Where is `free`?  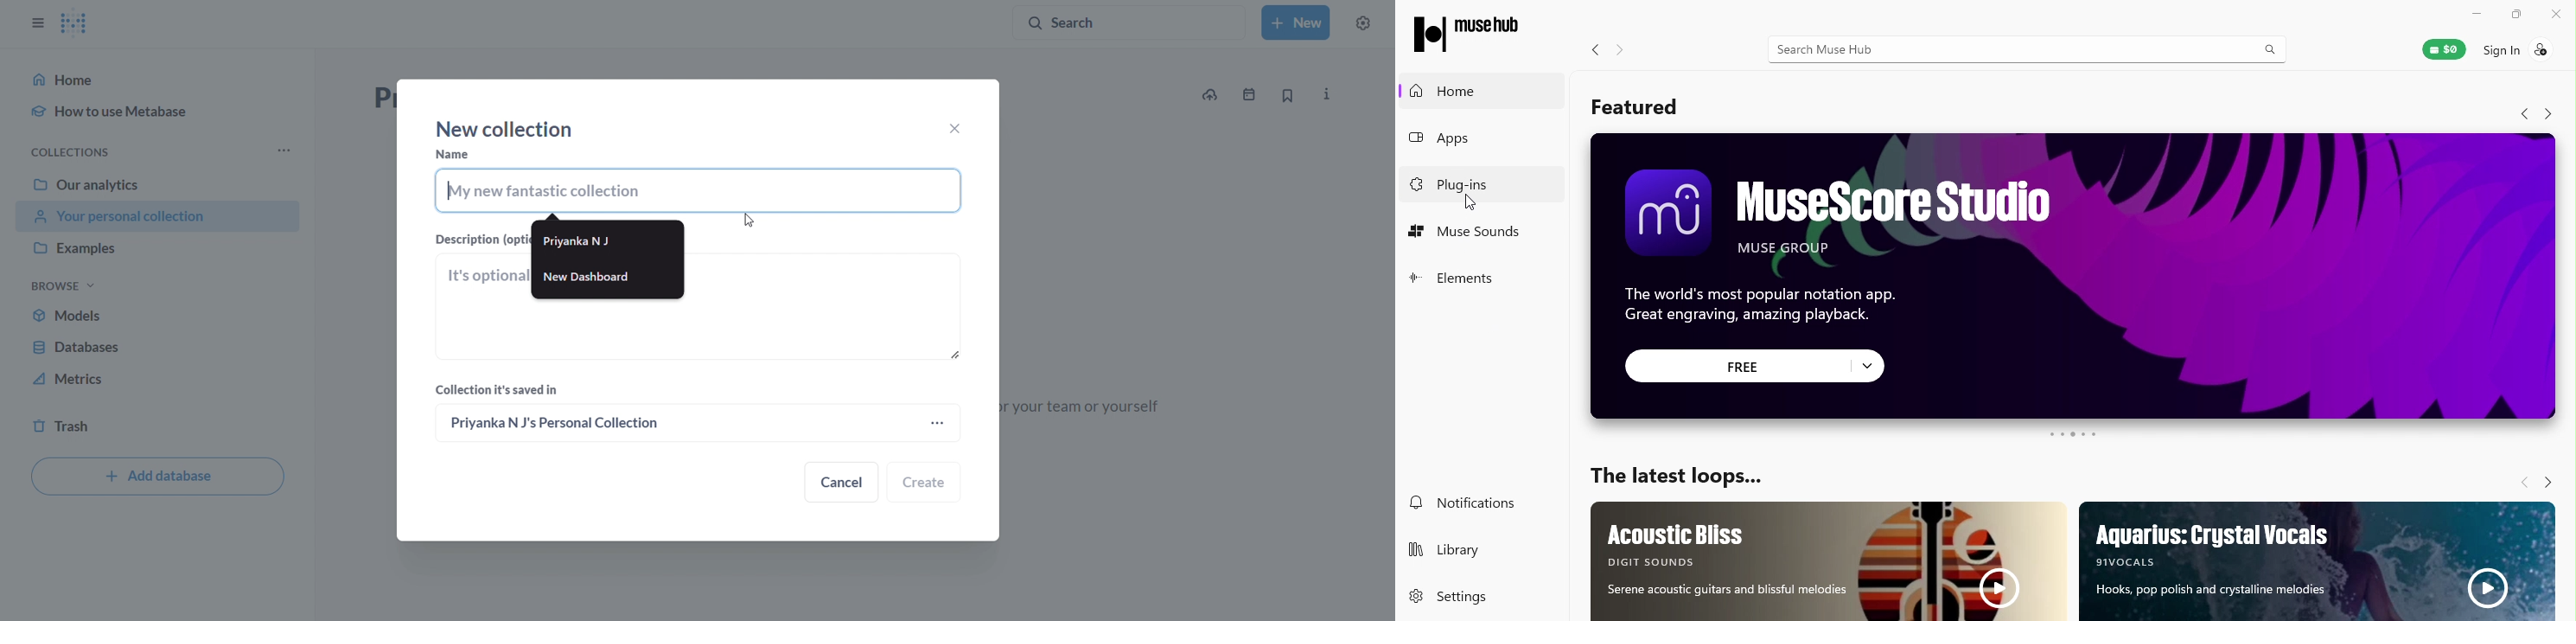 free is located at coordinates (1735, 367).